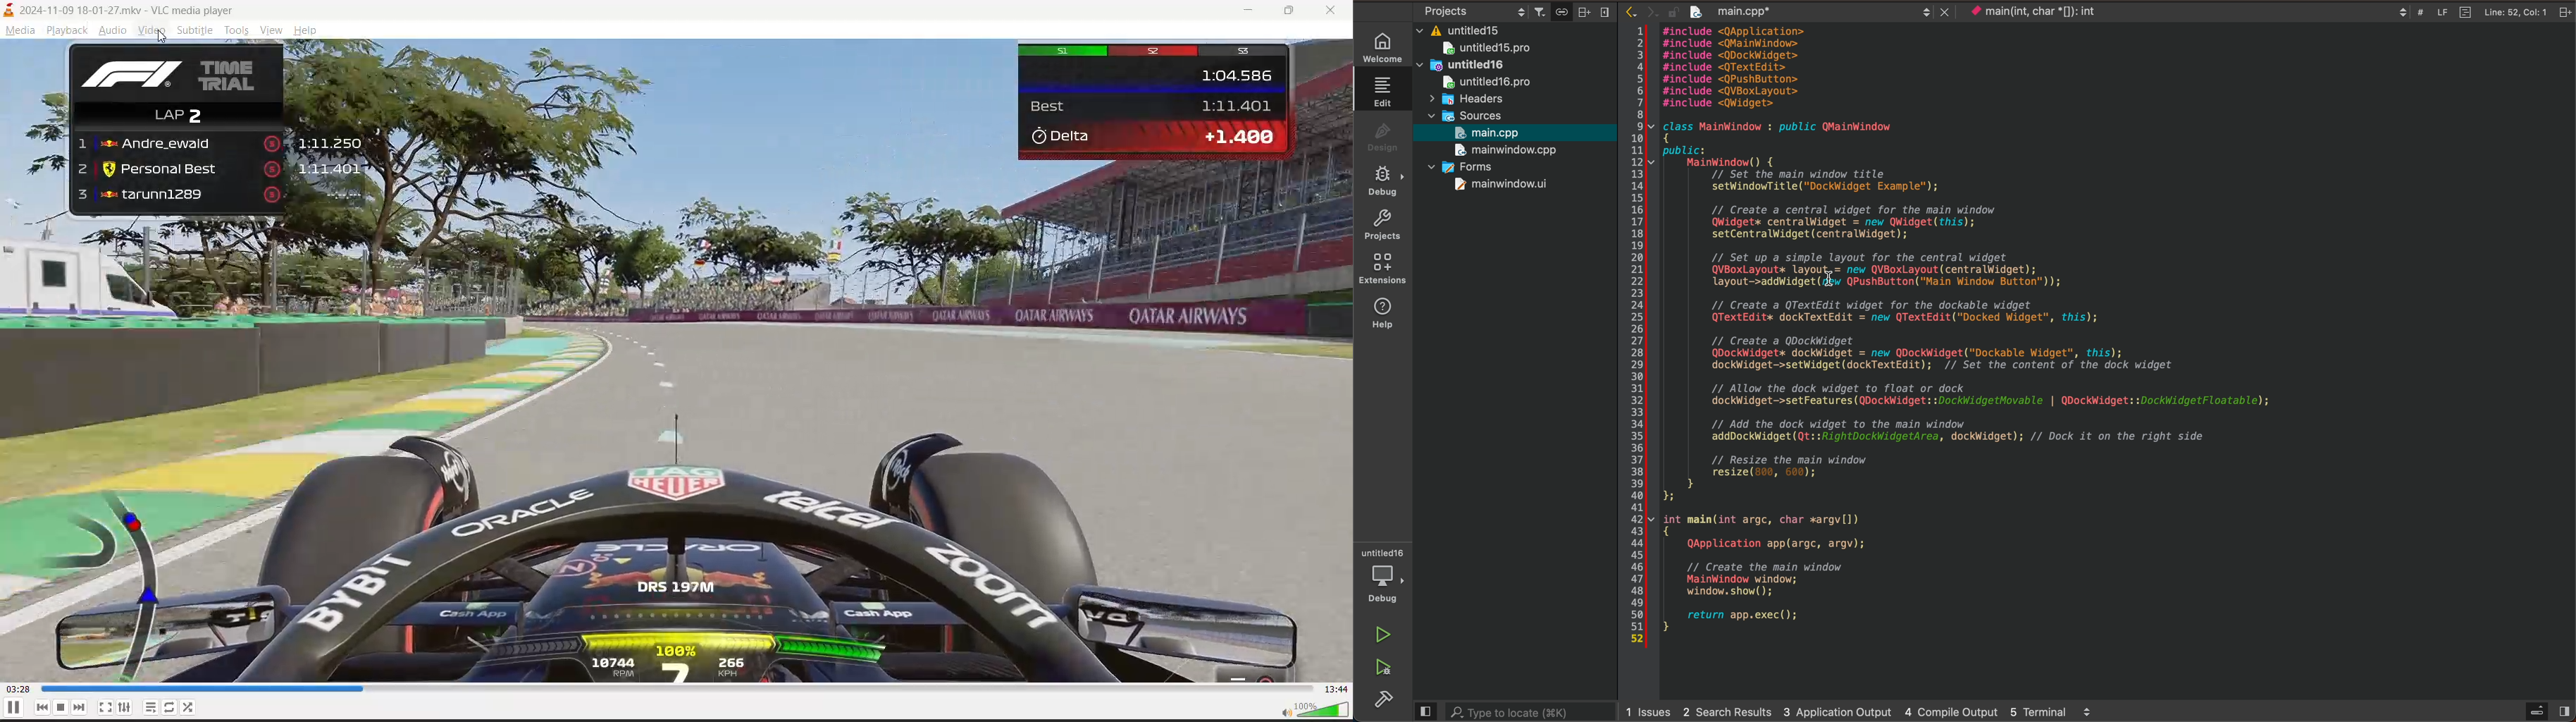 This screenshot has height=728, width=2576. I want to click on video, so click(151, 29).